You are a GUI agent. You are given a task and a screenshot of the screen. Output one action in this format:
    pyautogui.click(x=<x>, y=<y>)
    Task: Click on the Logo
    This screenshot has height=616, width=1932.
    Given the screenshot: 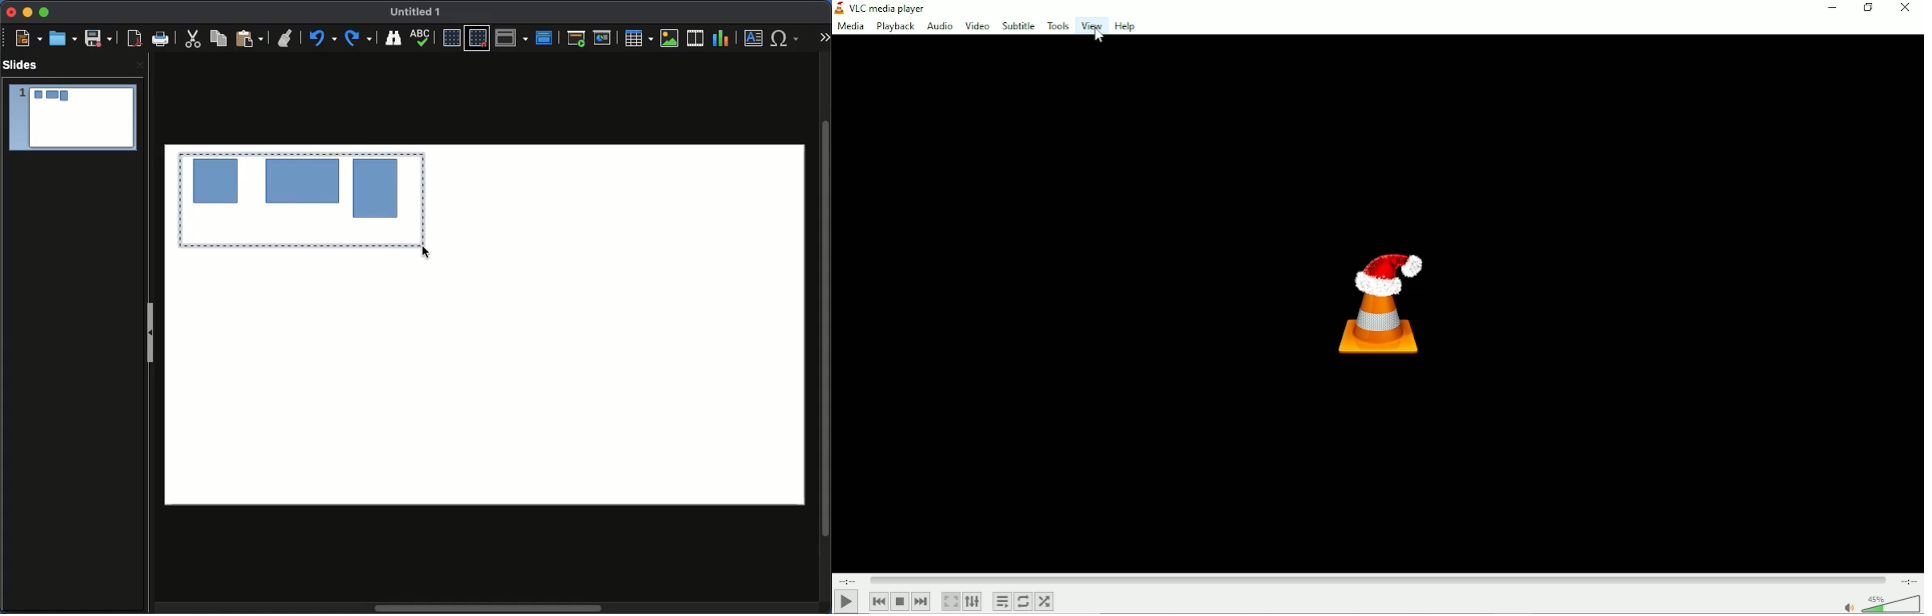 What is the action you would take?
    pyautogui.click(x=1377, y=306)
    